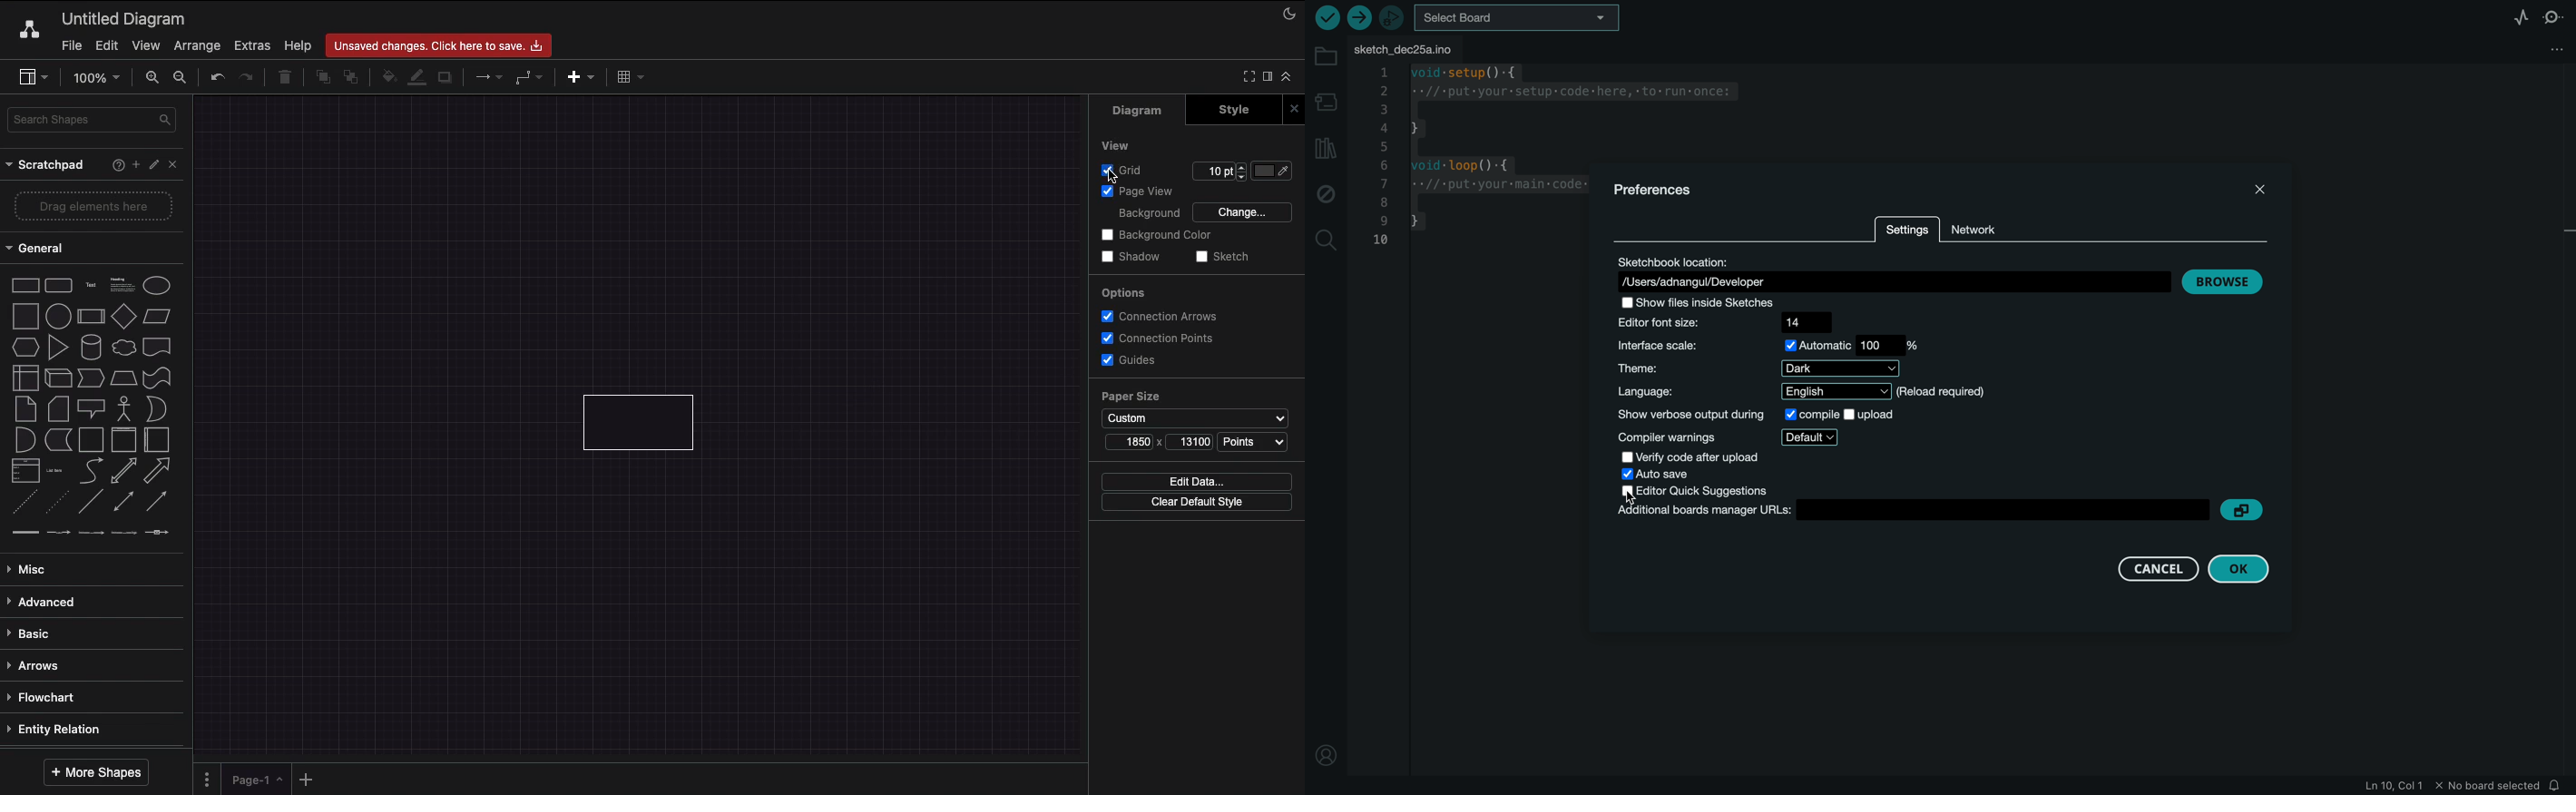  I want to click on copy, so click(2241, 509).